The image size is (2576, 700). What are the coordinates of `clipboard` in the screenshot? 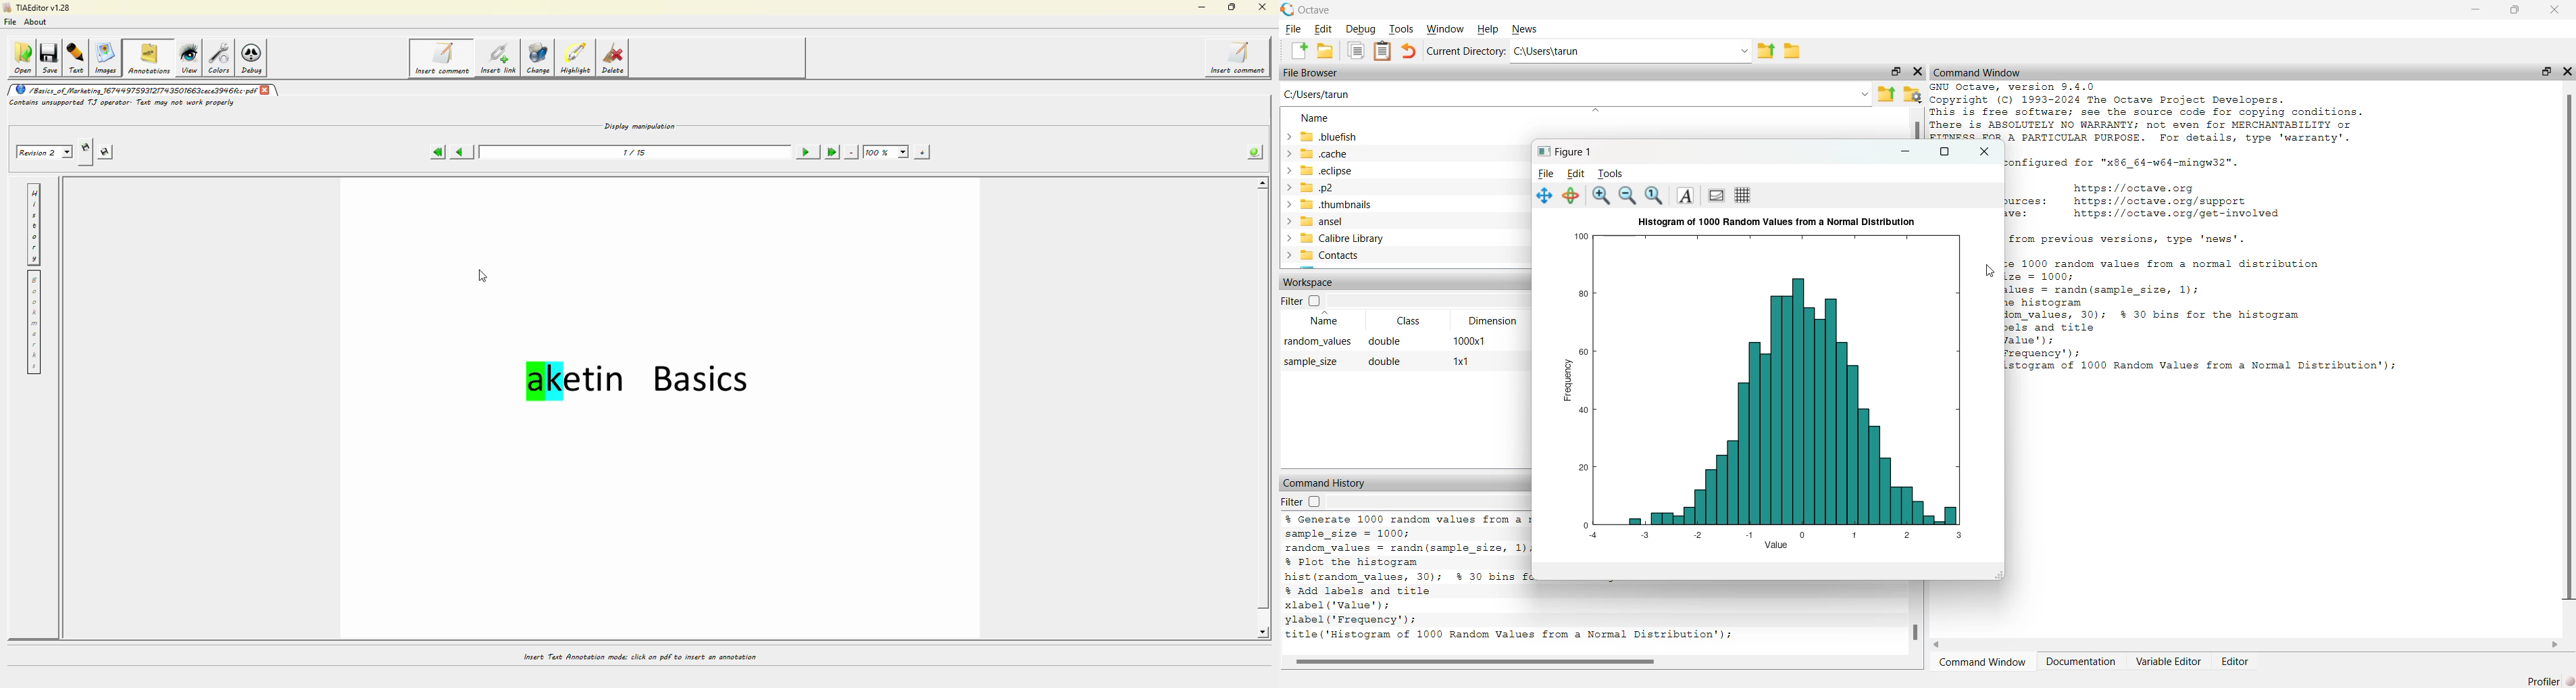 It's located at (1383, 50).